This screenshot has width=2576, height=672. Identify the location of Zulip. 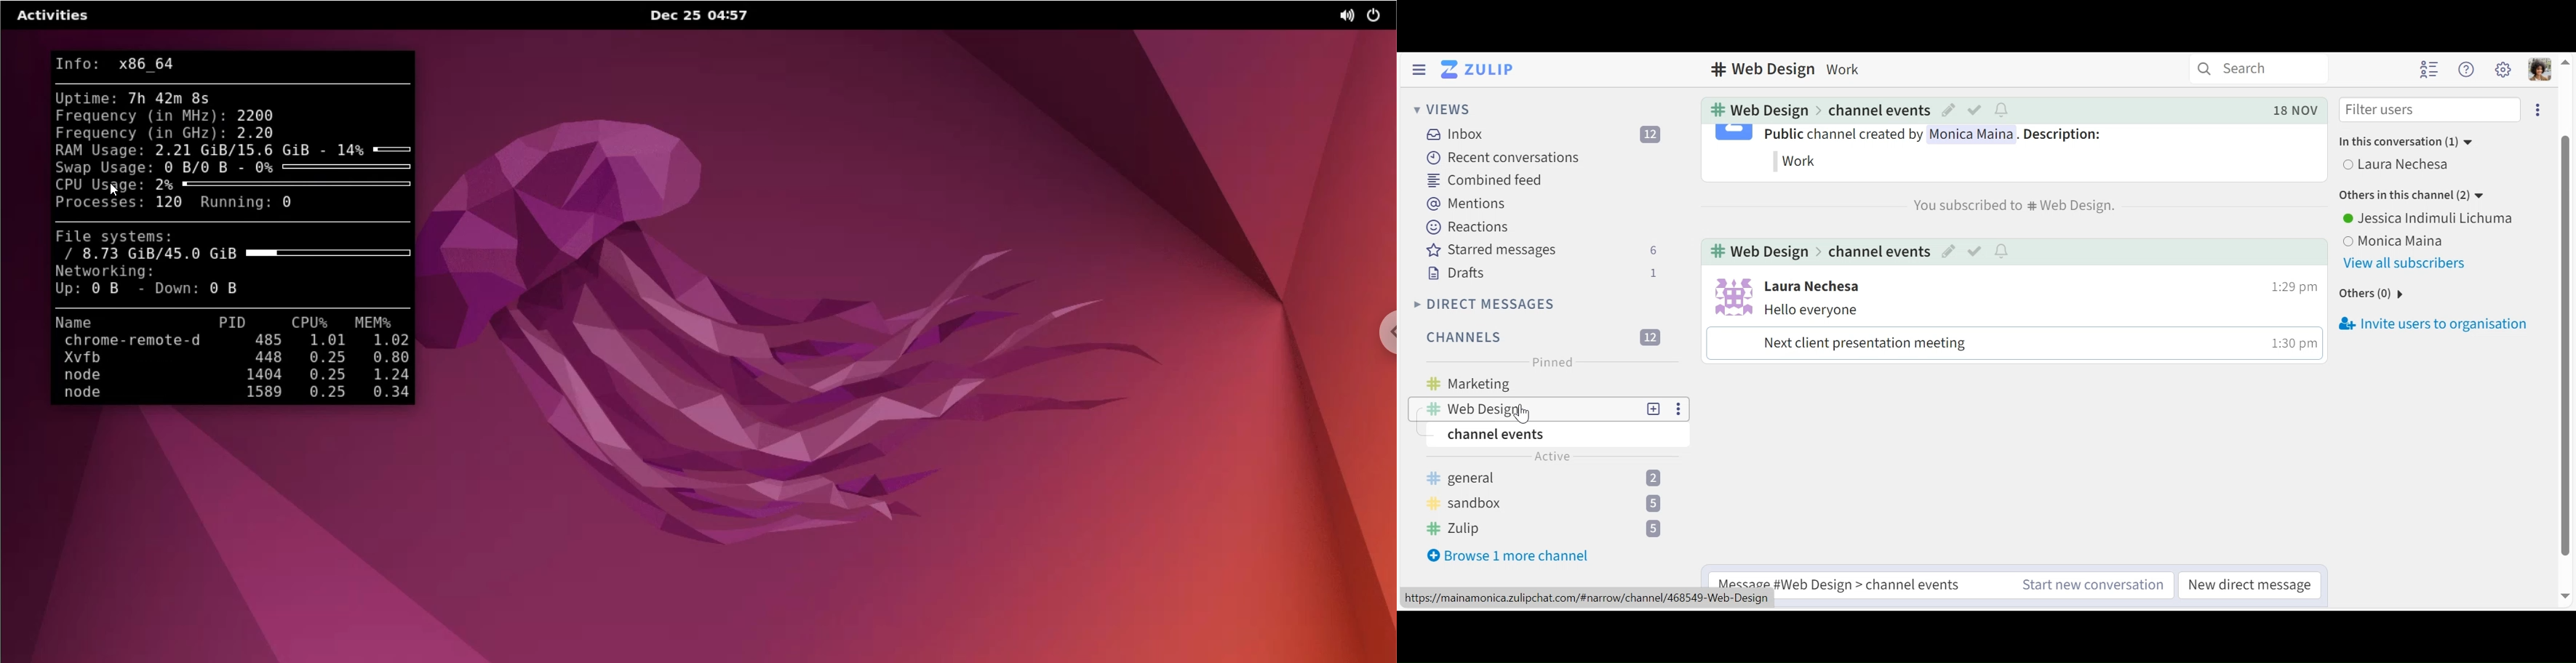
(1547, 531).